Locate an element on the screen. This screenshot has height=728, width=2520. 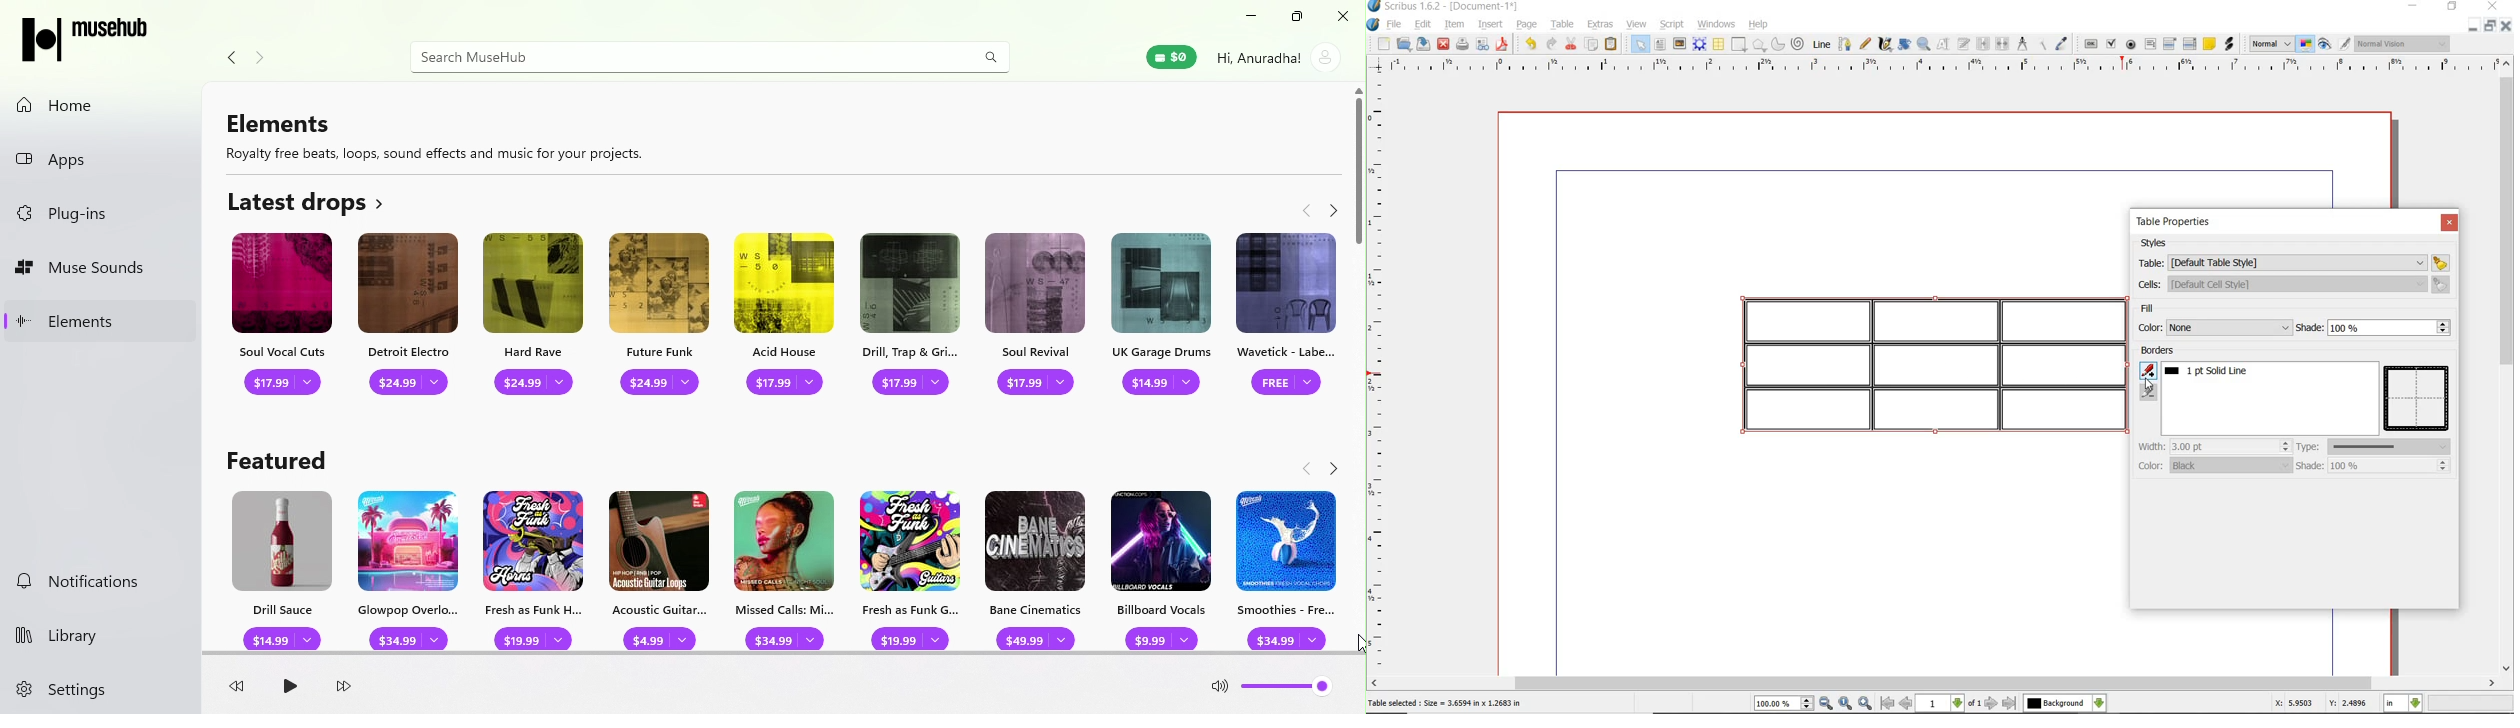
go to previous page is located at coordinates (1906, 704).